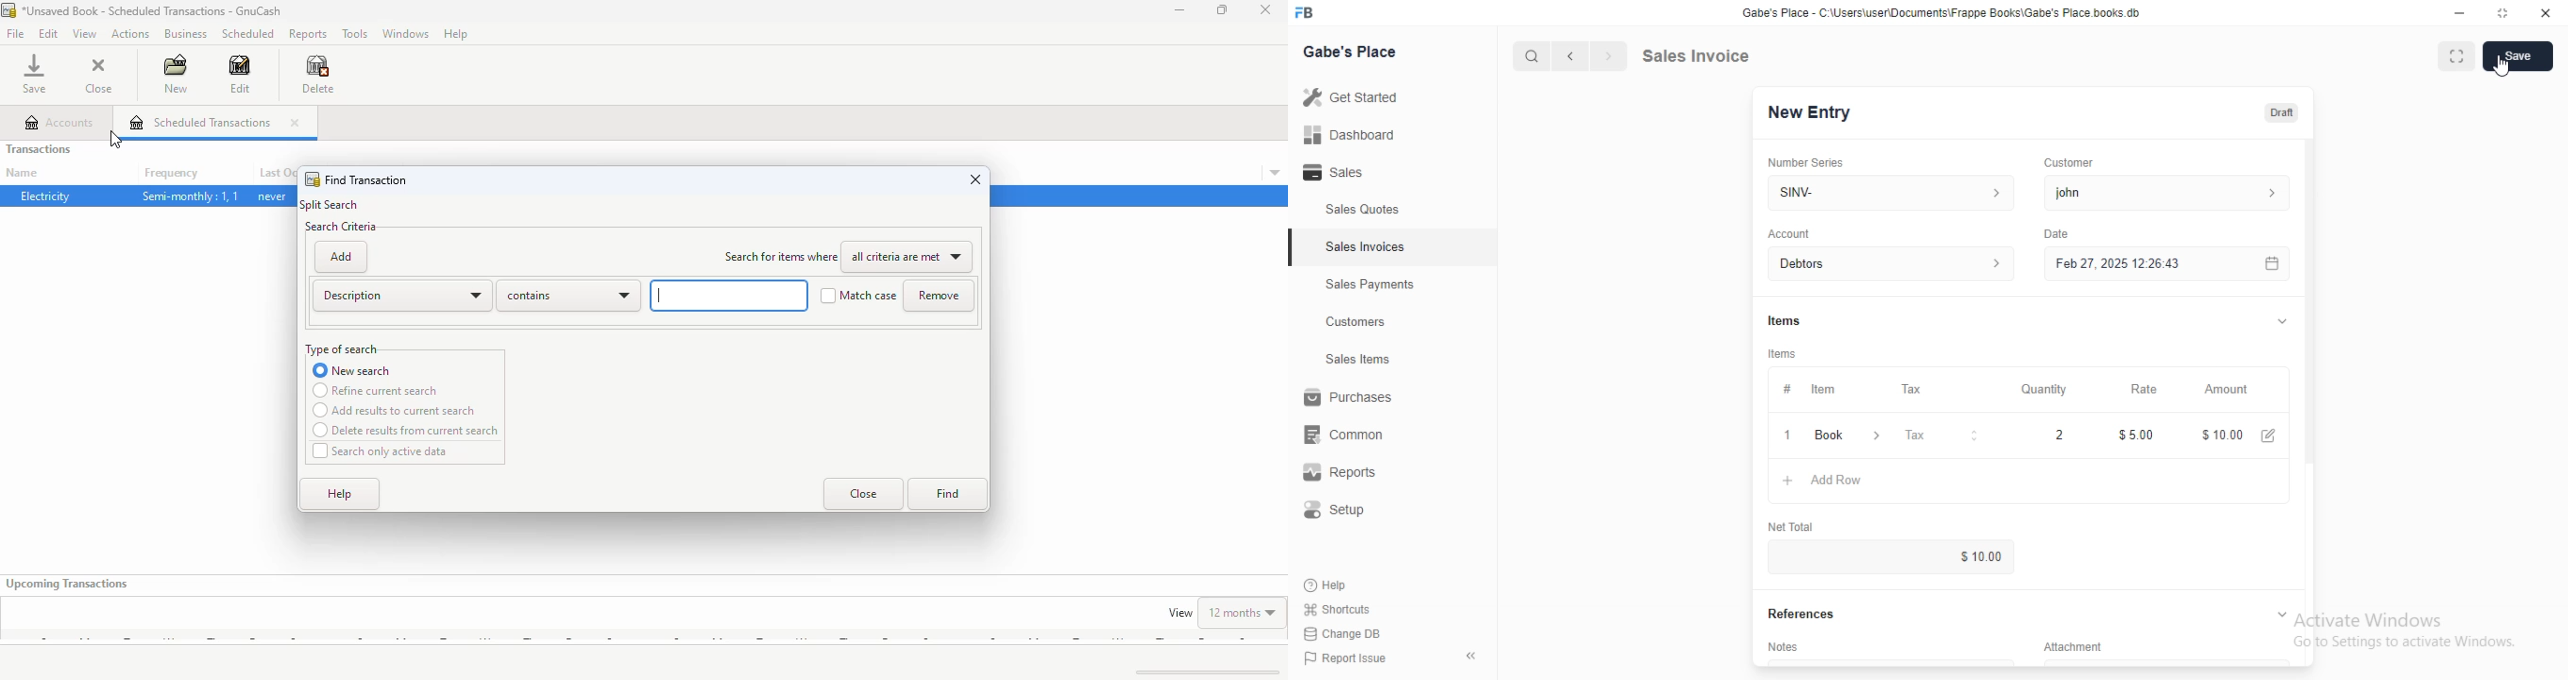 Image resolution: width=2576 pixels, height=700 pixels. What do you see at coordinates (1353, 52) in the screenshot?
I see `Gabe's Place` at bounding box center [1353, 52].